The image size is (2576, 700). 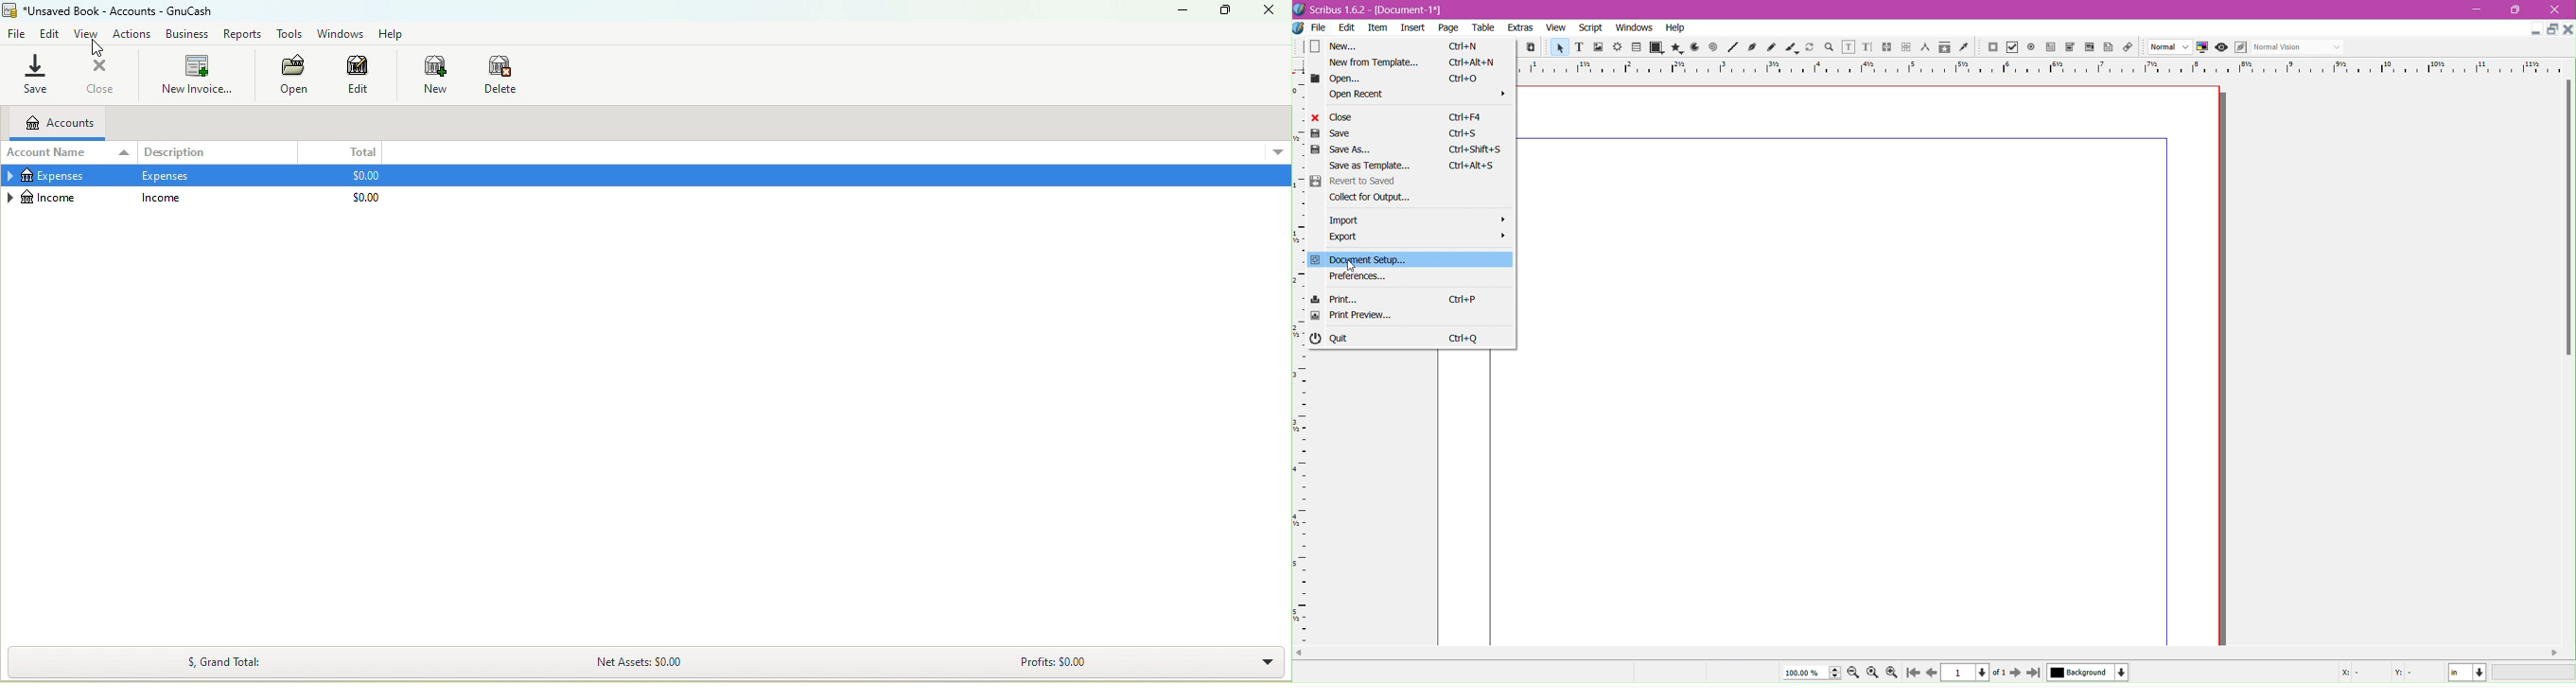 What do you see at coordinates (9, 176) in the screenshot?
I see `Collapse` at bounding box center [9, 176].